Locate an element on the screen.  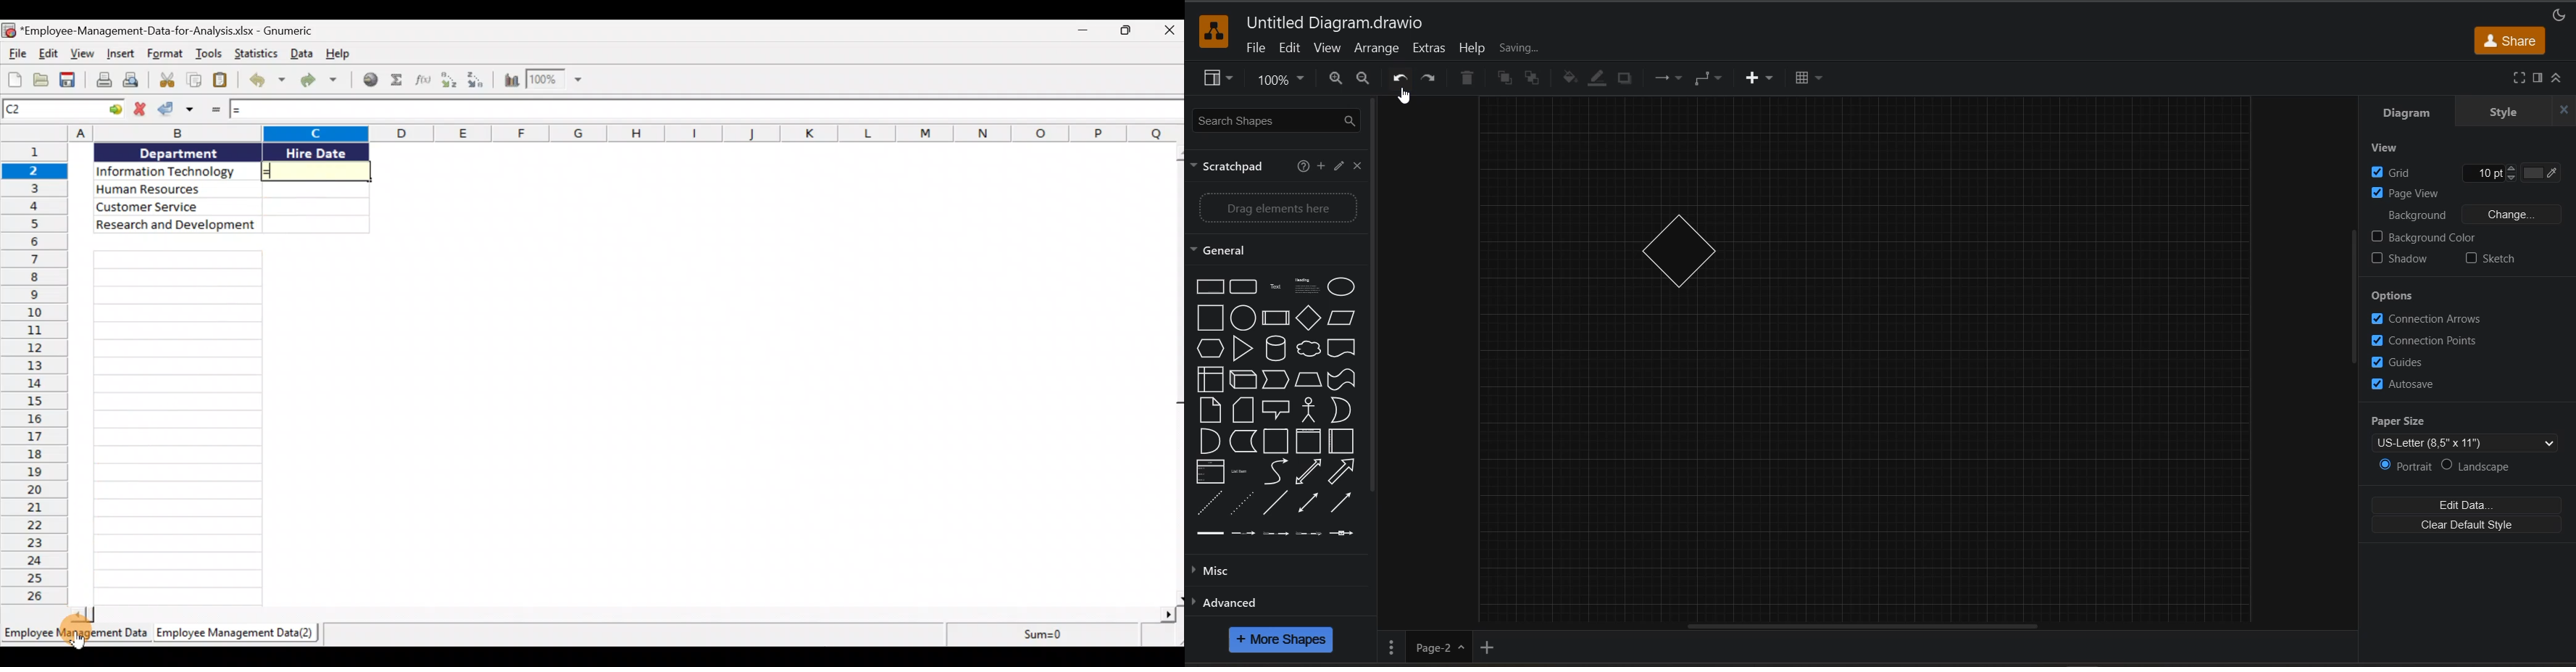
zoom out is located at coordinates (1364, 80).